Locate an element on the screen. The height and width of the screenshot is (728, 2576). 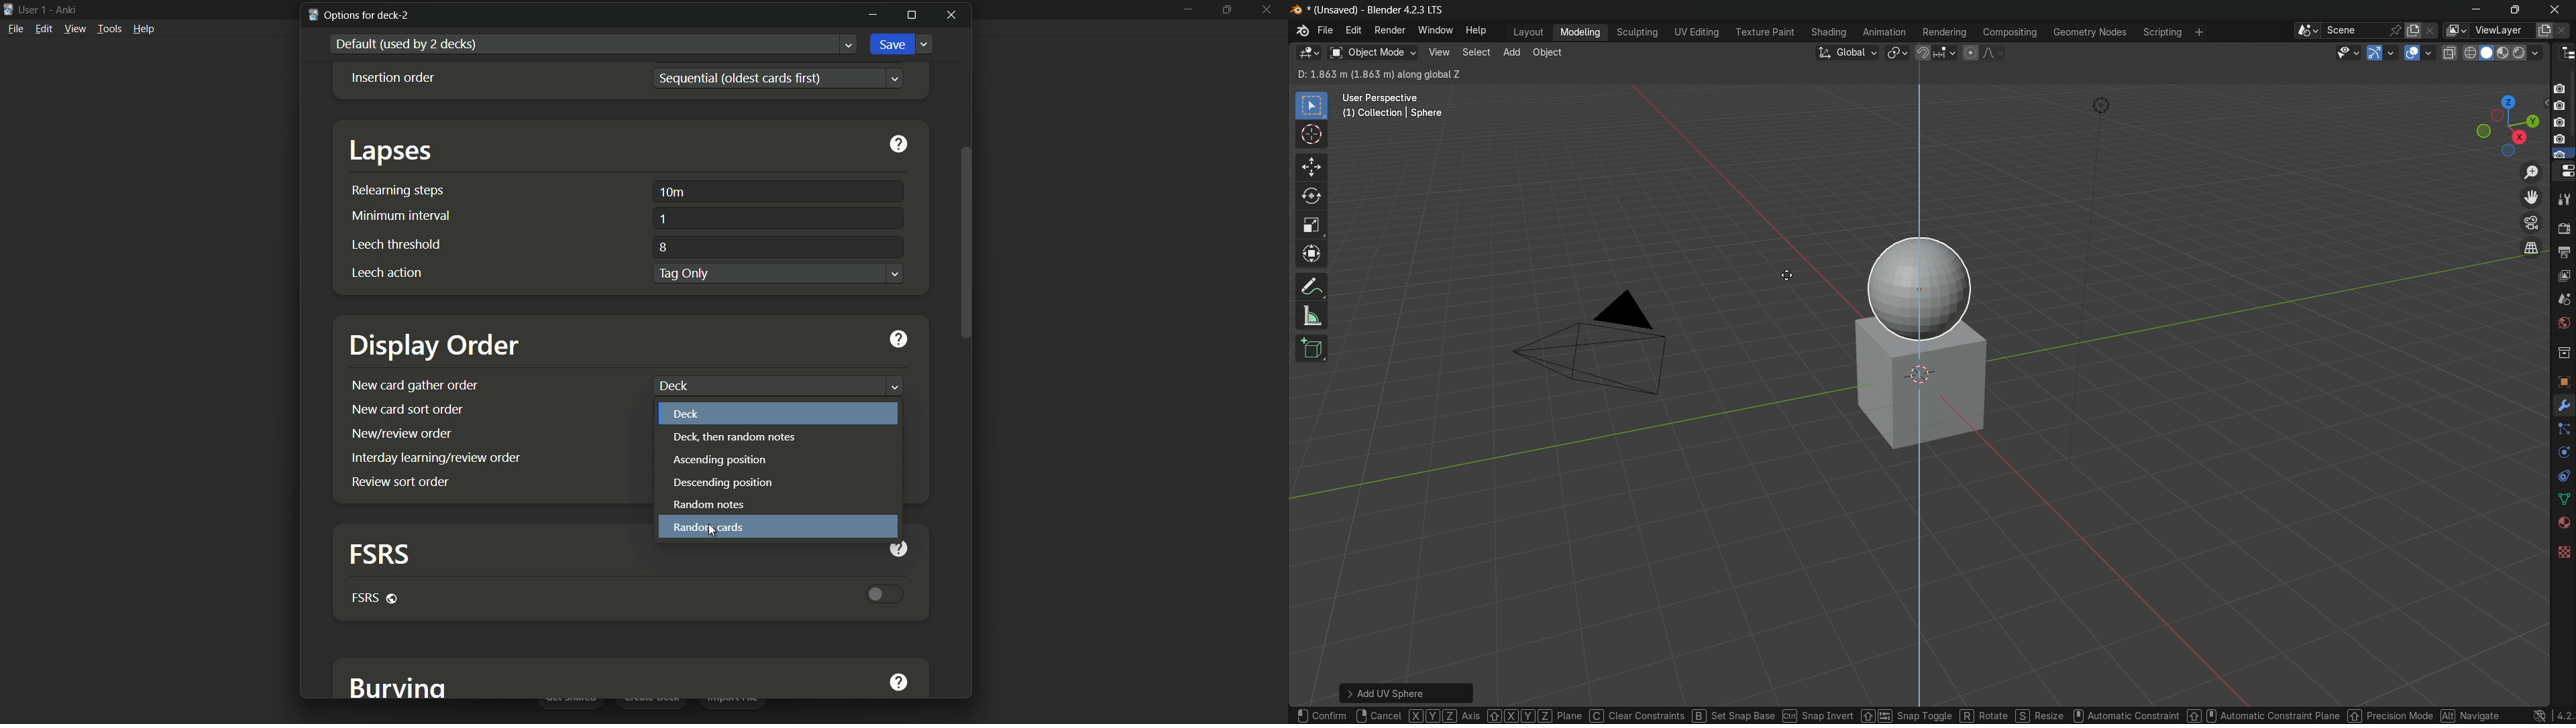
Object Constraints Properties is located at coordinates (2563, 473).